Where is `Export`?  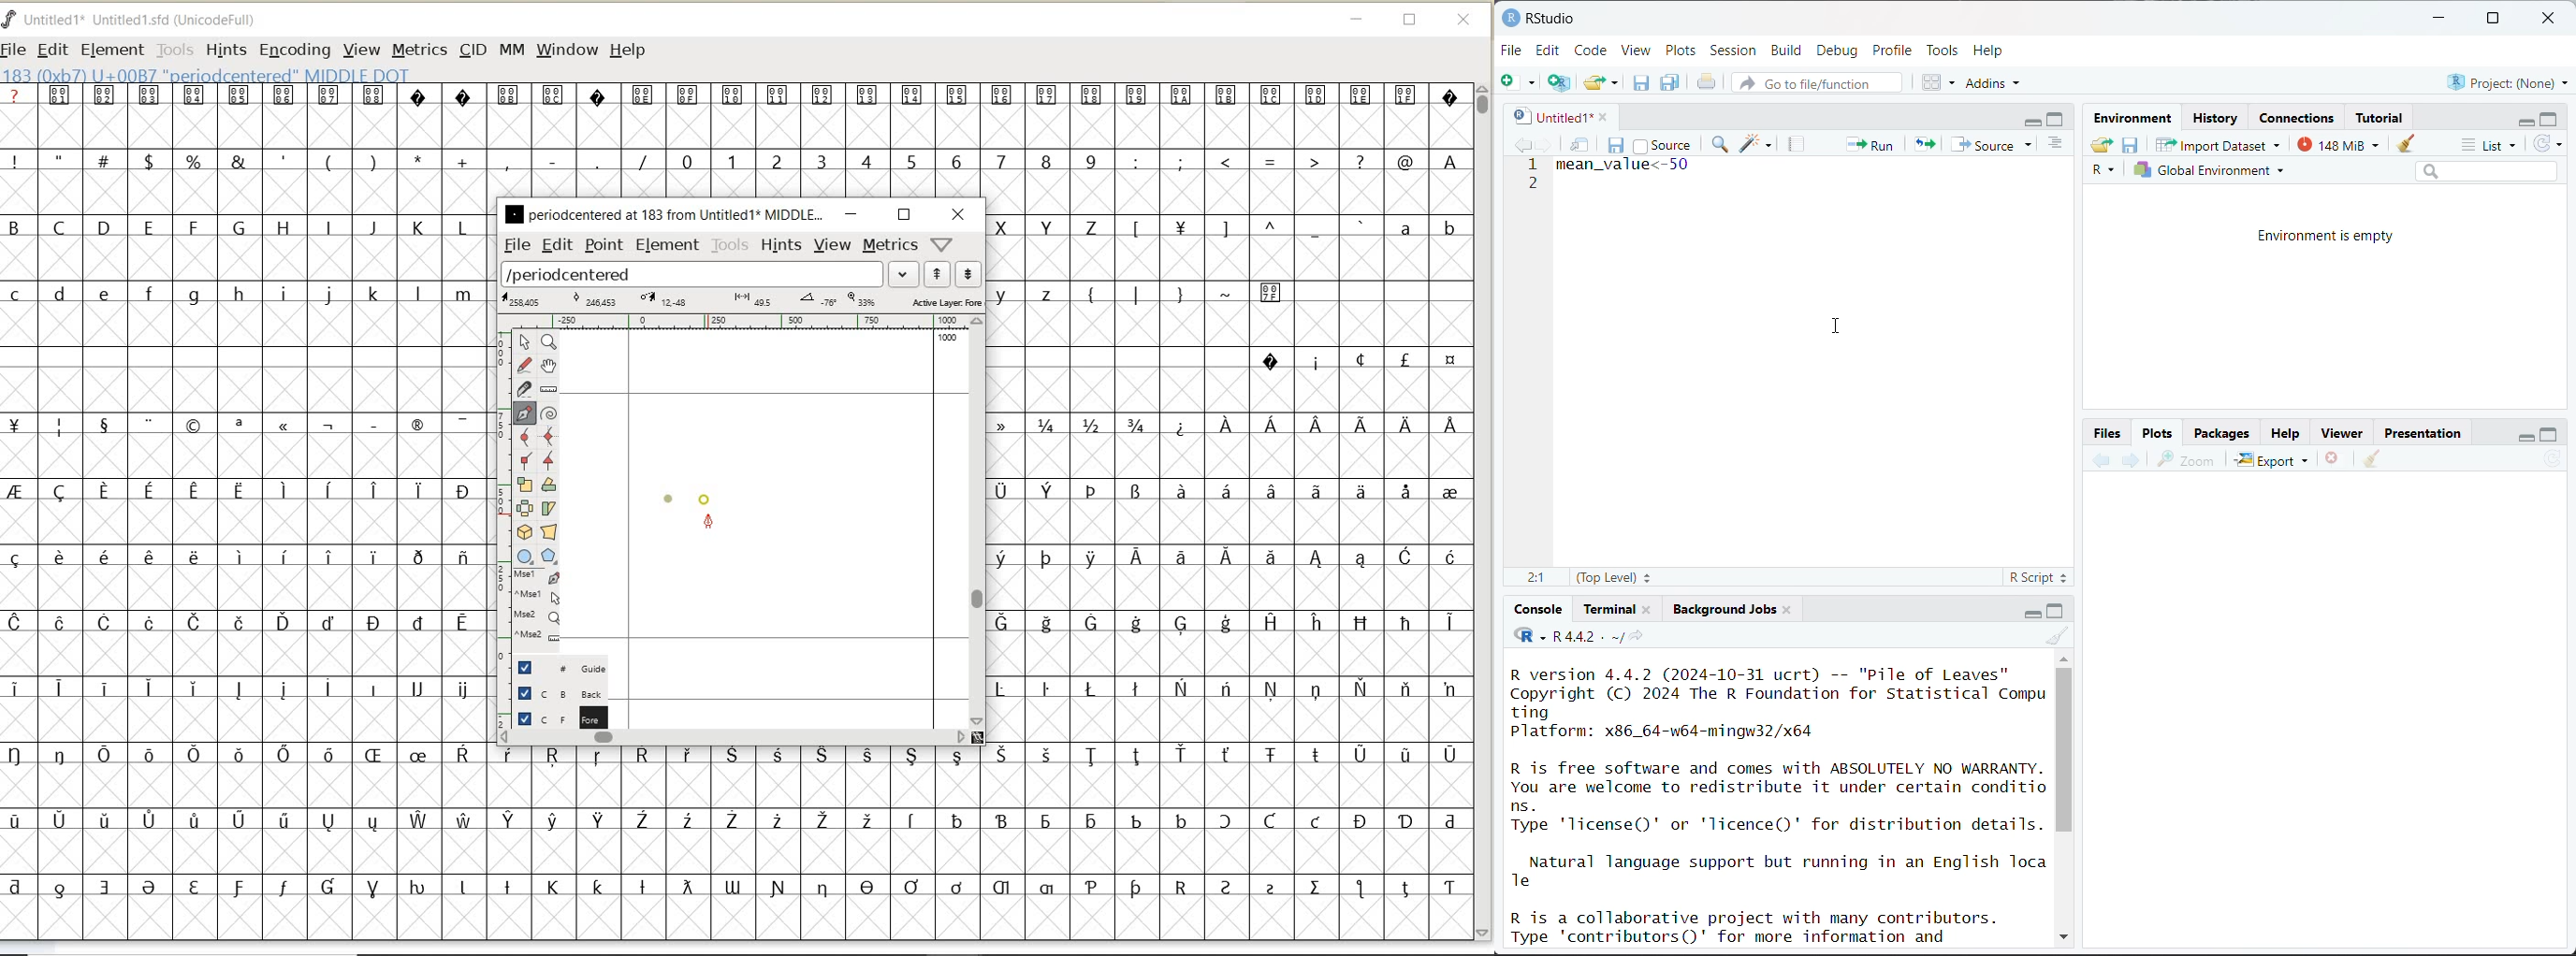
Export is located at coordinates (2273, 459).